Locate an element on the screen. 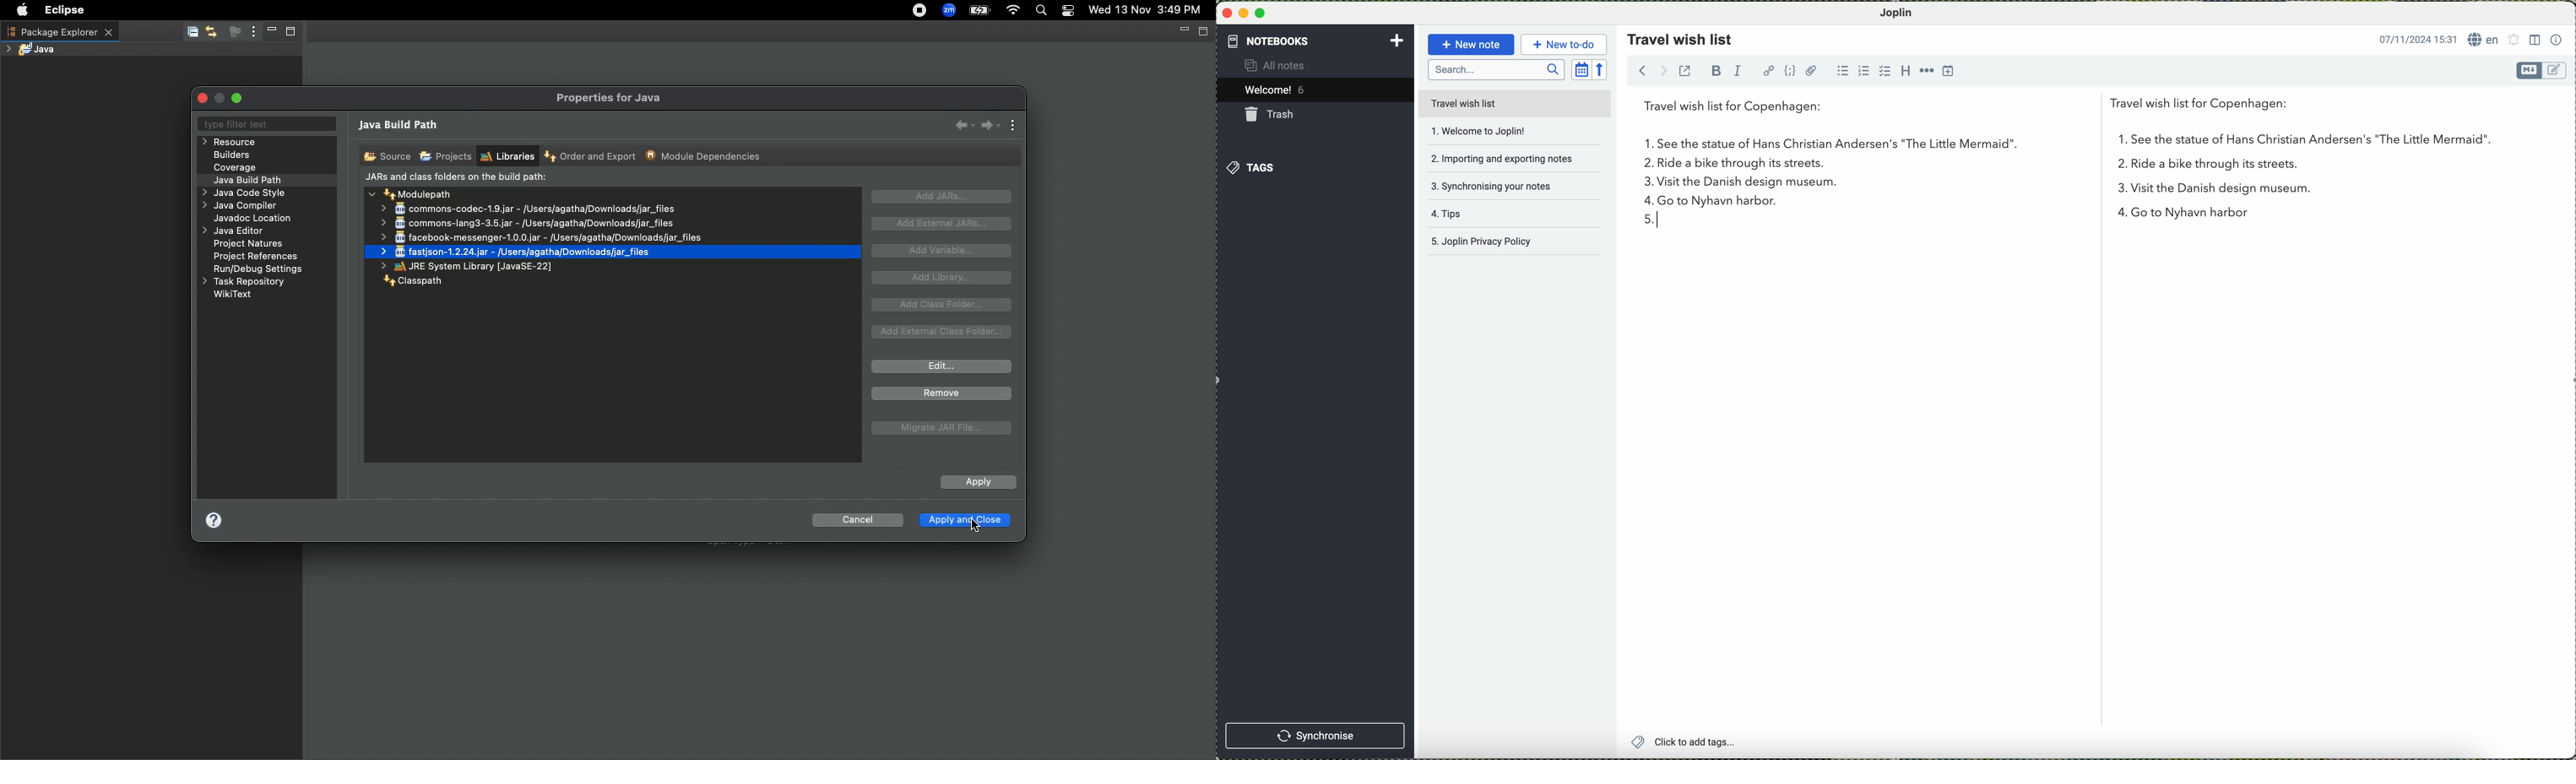  minimize is located at coordinates (1244, 13).